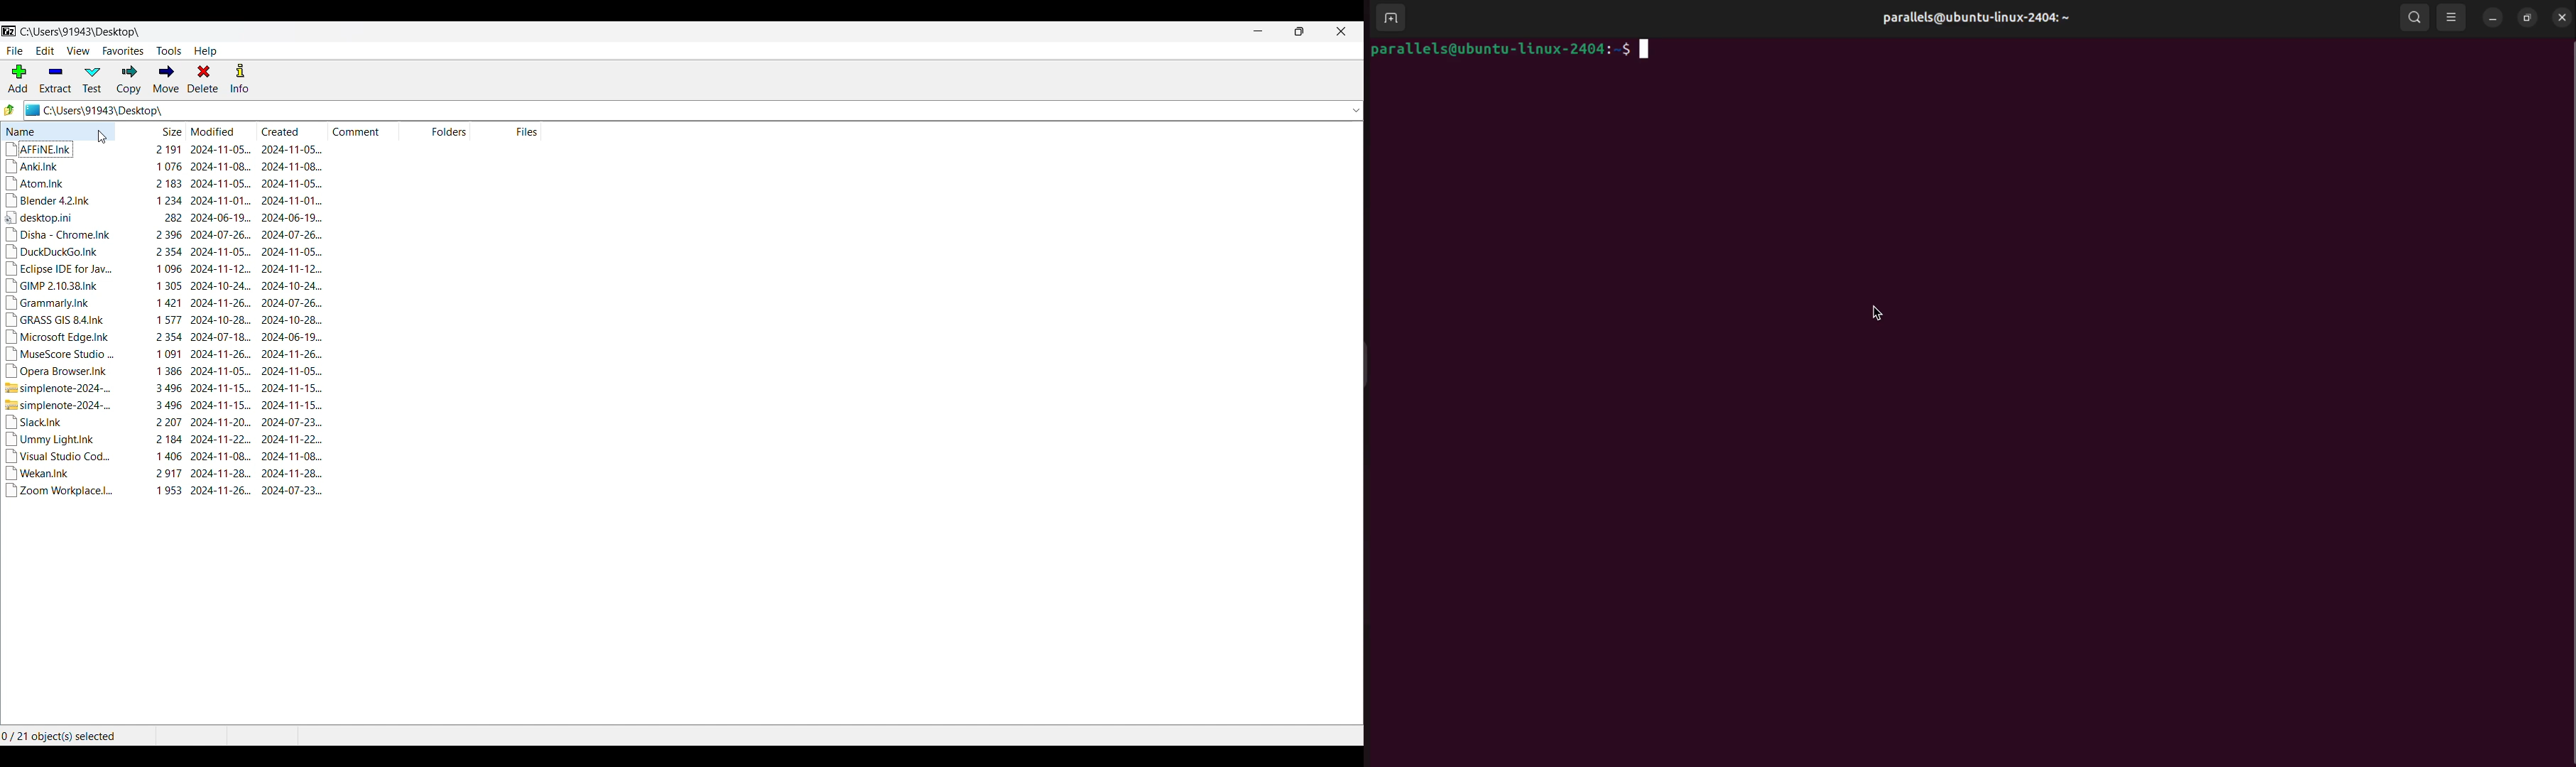  What do you see at coordinates (165, 456) in the screenshot?
I see `Visual Studio Cod. 1406 2024-11-08... 2024-11-08.` at bounding box center [165, 456].